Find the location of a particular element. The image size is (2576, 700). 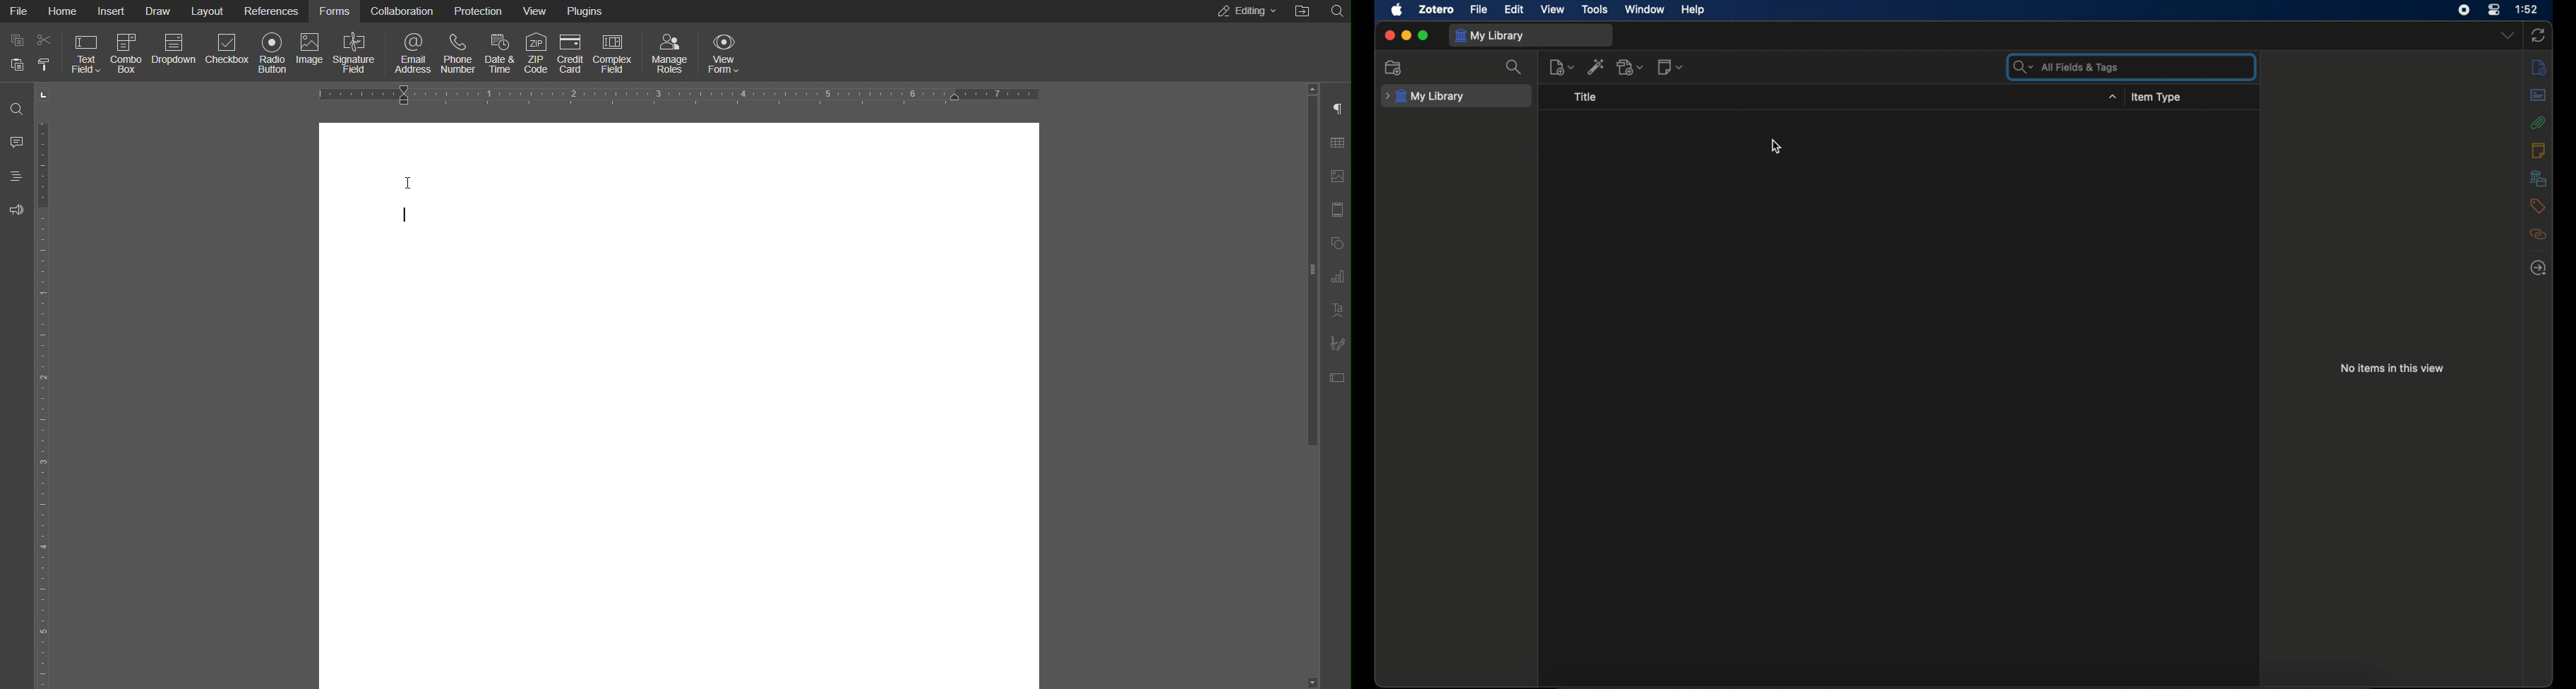

window is located at coordinates (1646, 10).